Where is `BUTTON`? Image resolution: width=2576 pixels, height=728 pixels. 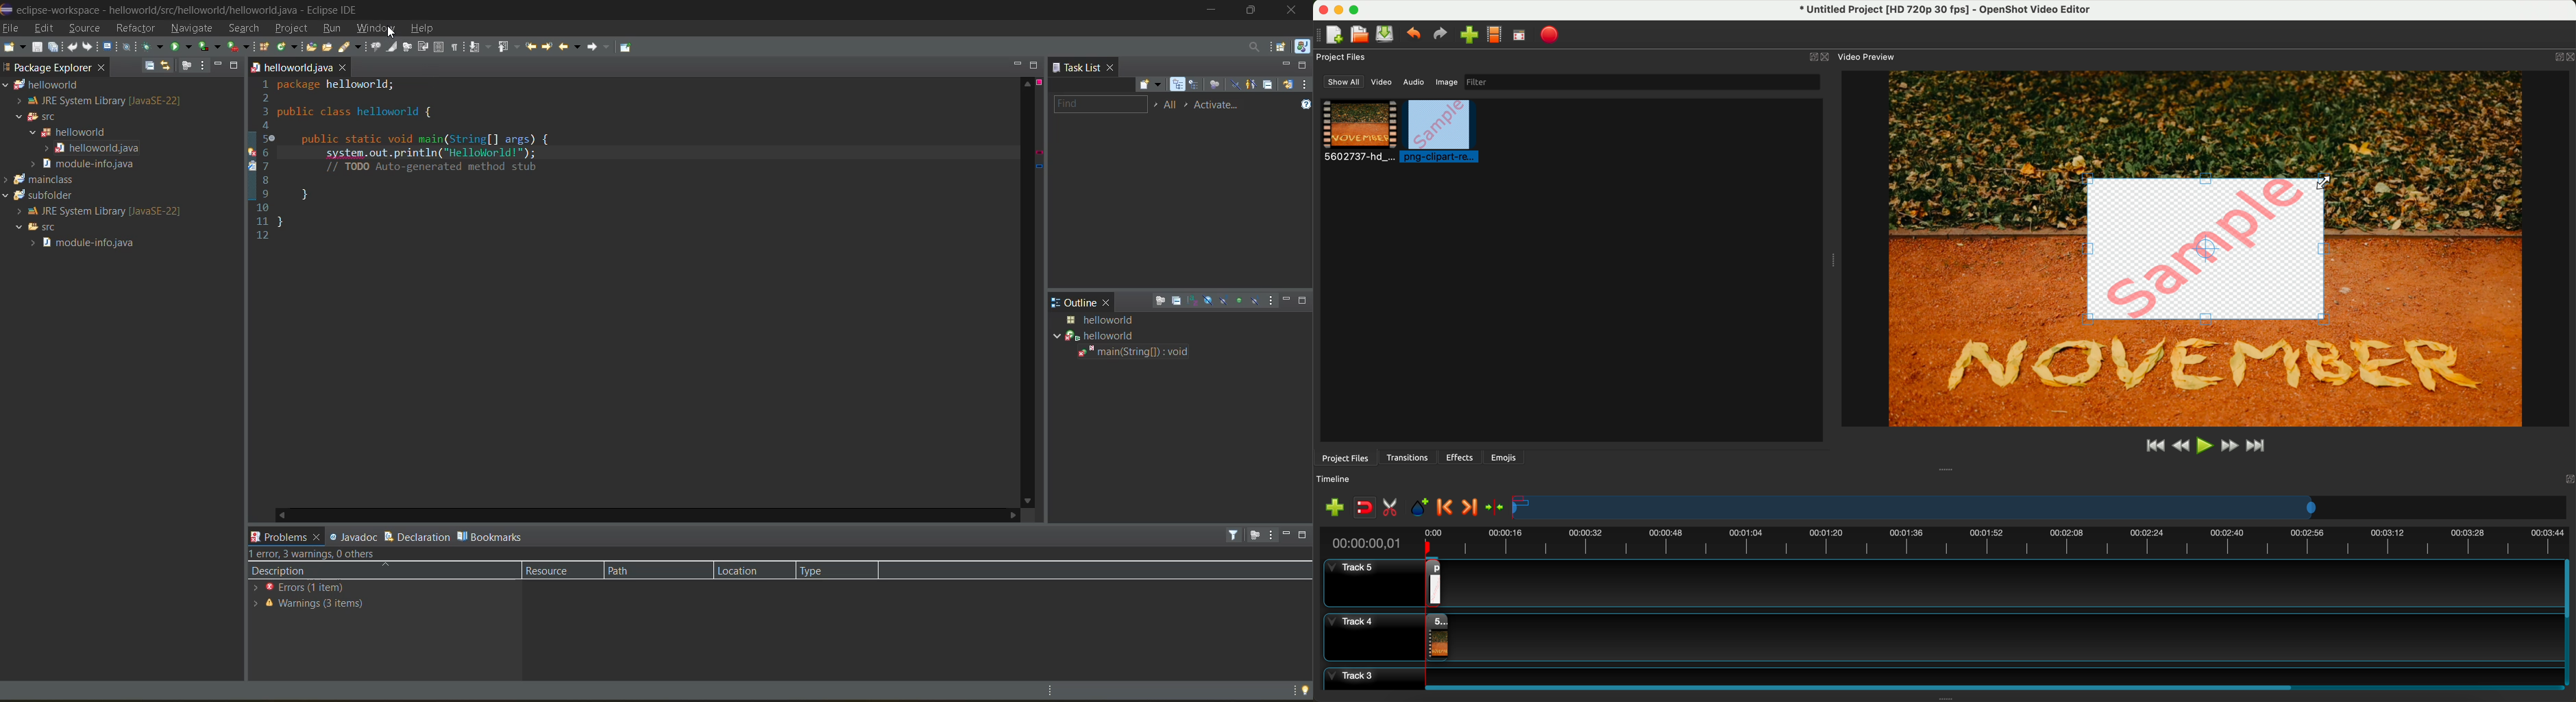
BUTTON is located at coordinates (2557, 54).